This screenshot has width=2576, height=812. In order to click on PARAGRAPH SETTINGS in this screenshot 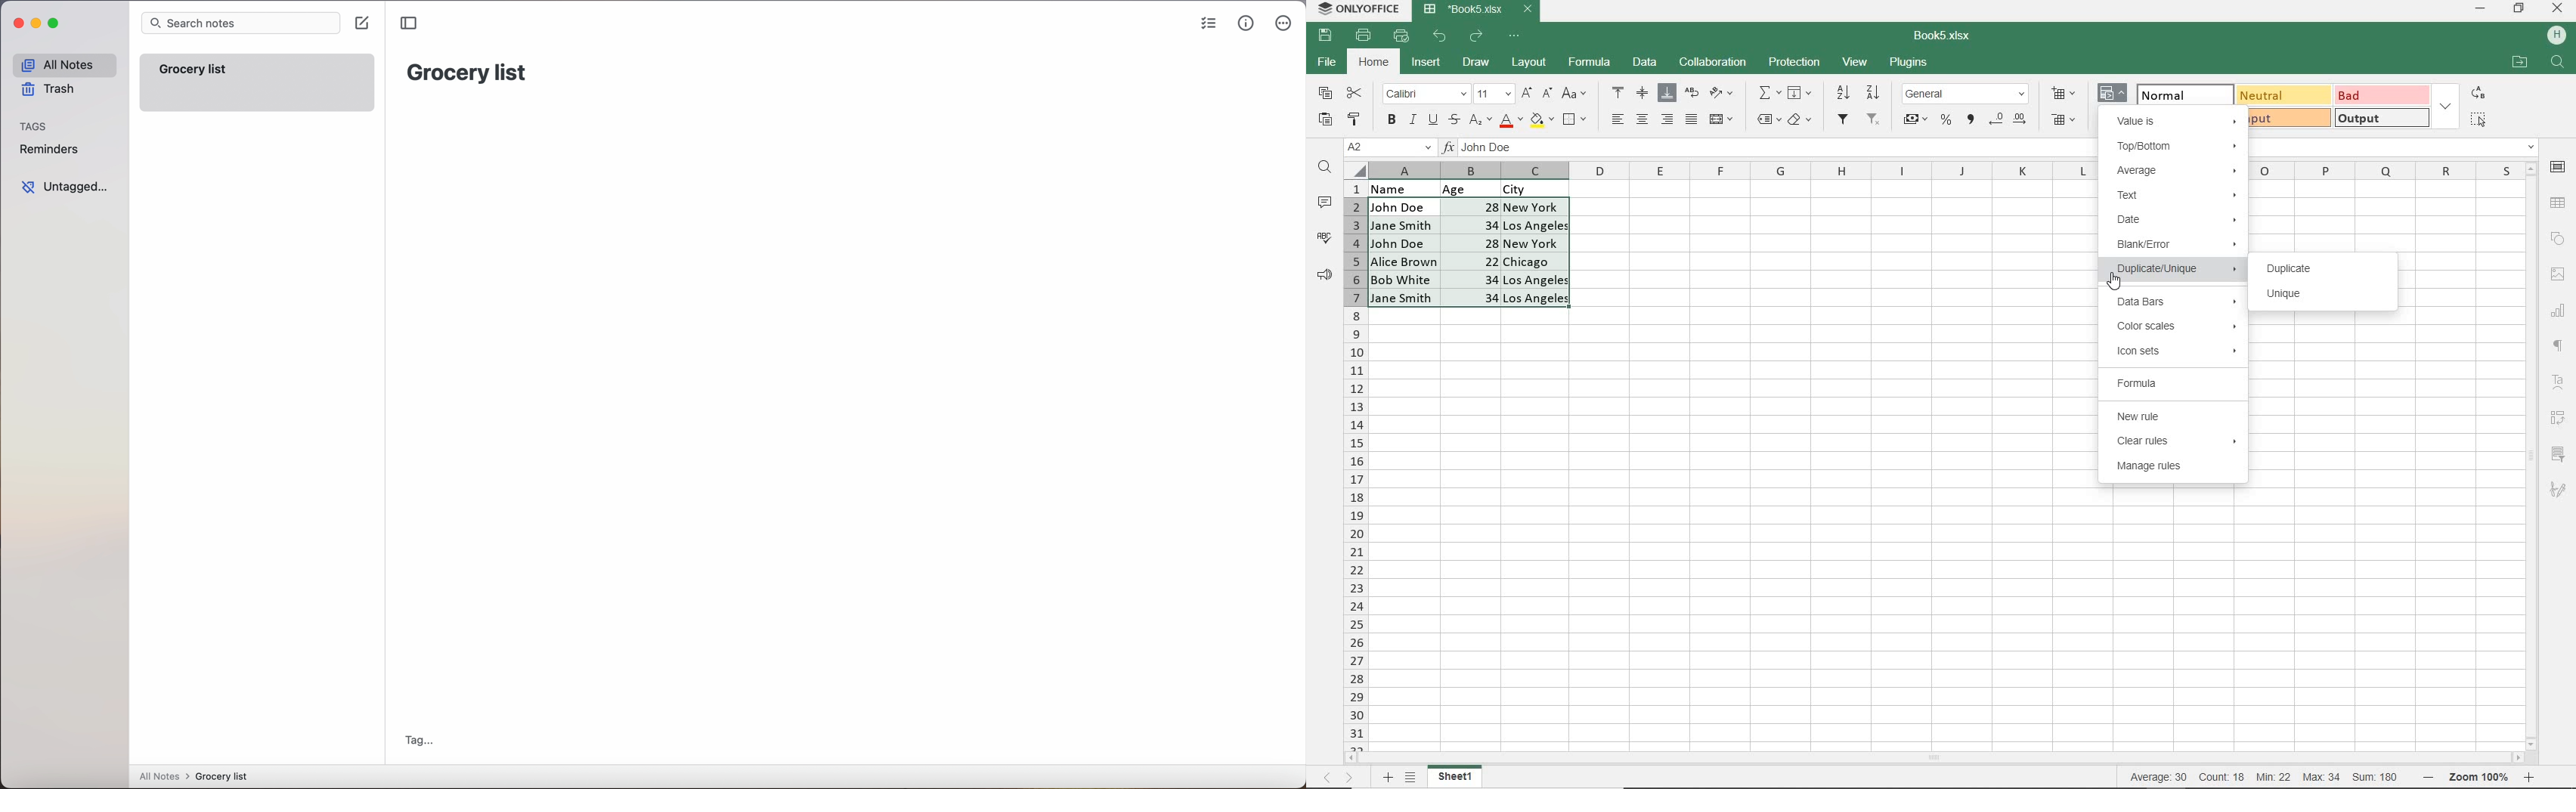, I will do `click(2559, 346)`.